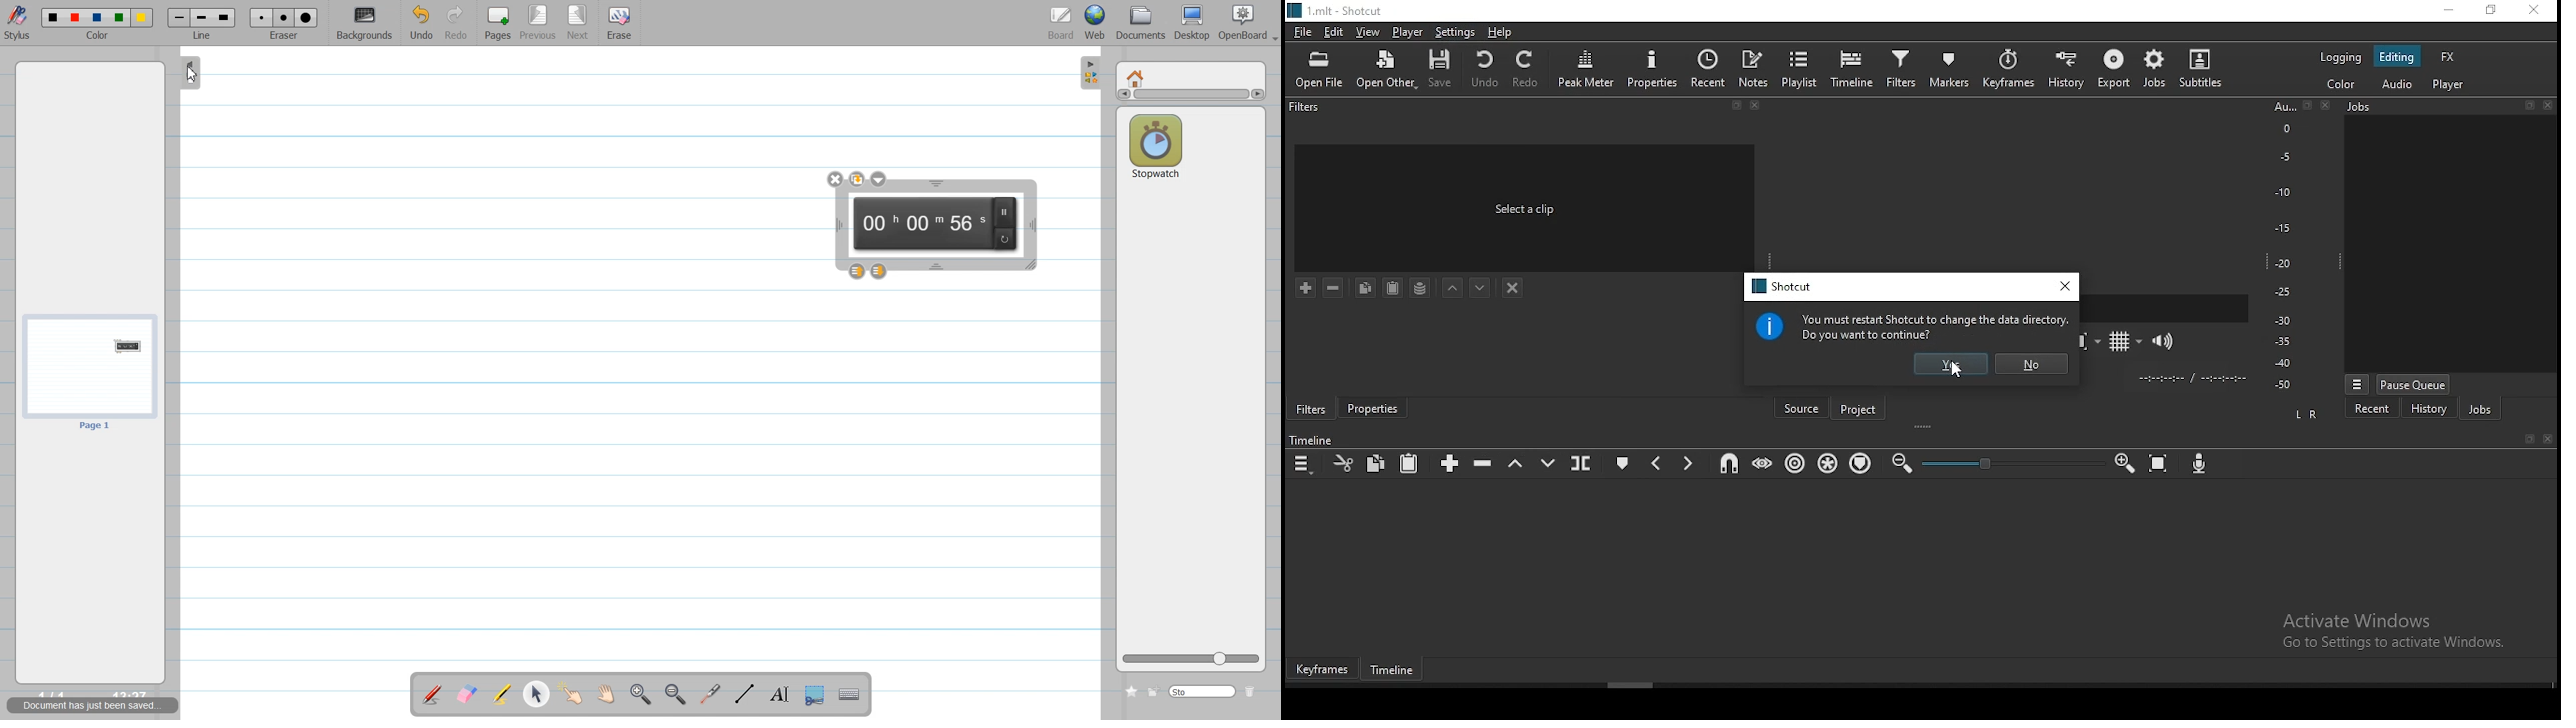 This screenshot has height=728, width=2576. What do you see at coordinates (2415, 384) in the screenshot?
I see `pause queue` at bounding box center [2415, 384].